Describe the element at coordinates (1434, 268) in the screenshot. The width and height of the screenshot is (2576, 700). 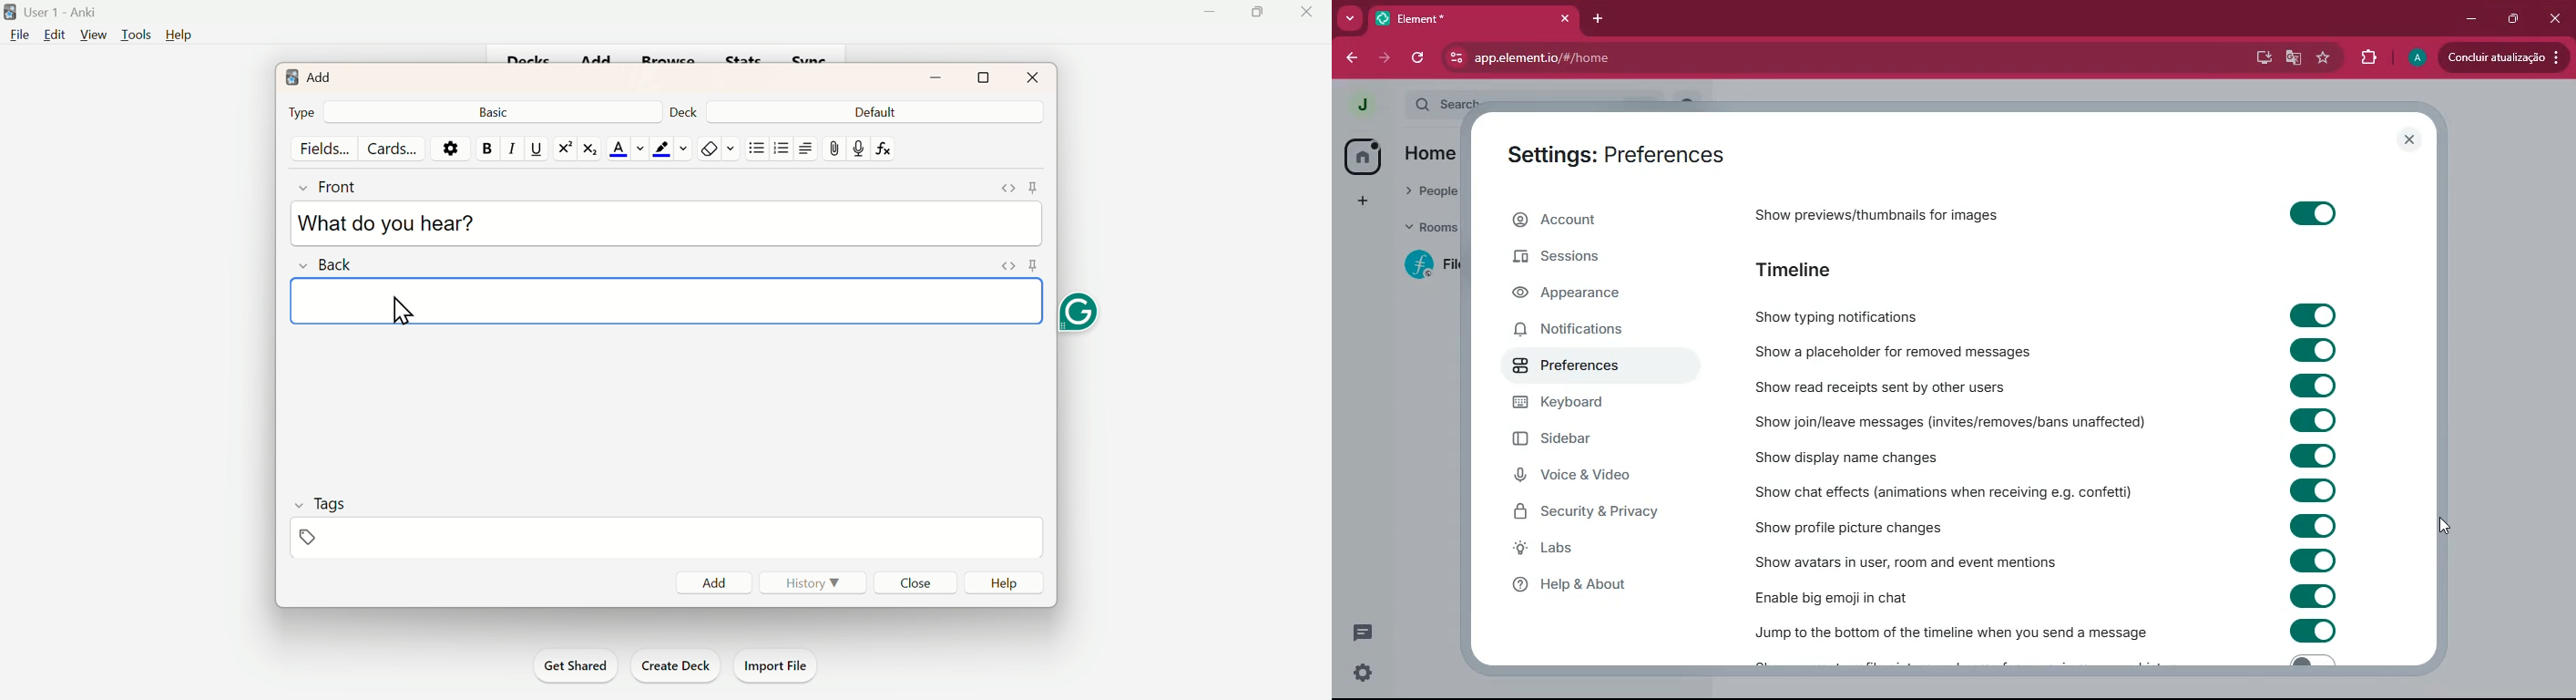
I see `f file` at that location.